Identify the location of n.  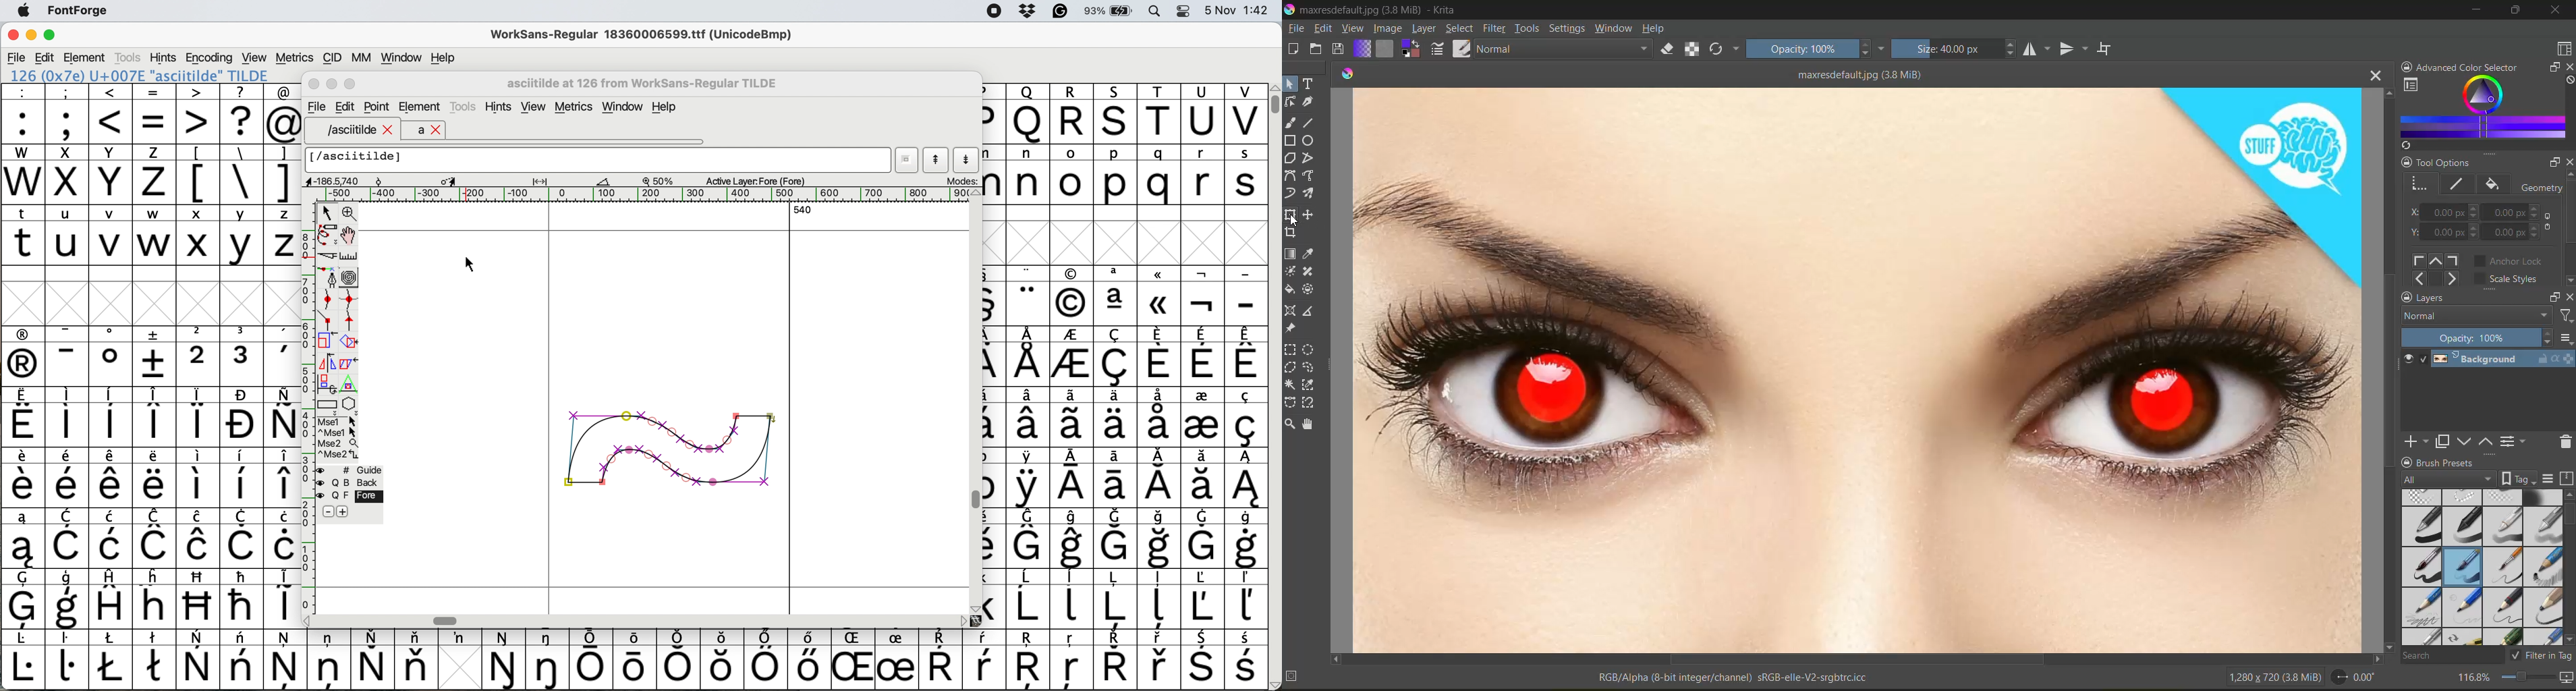
(1027, 174).